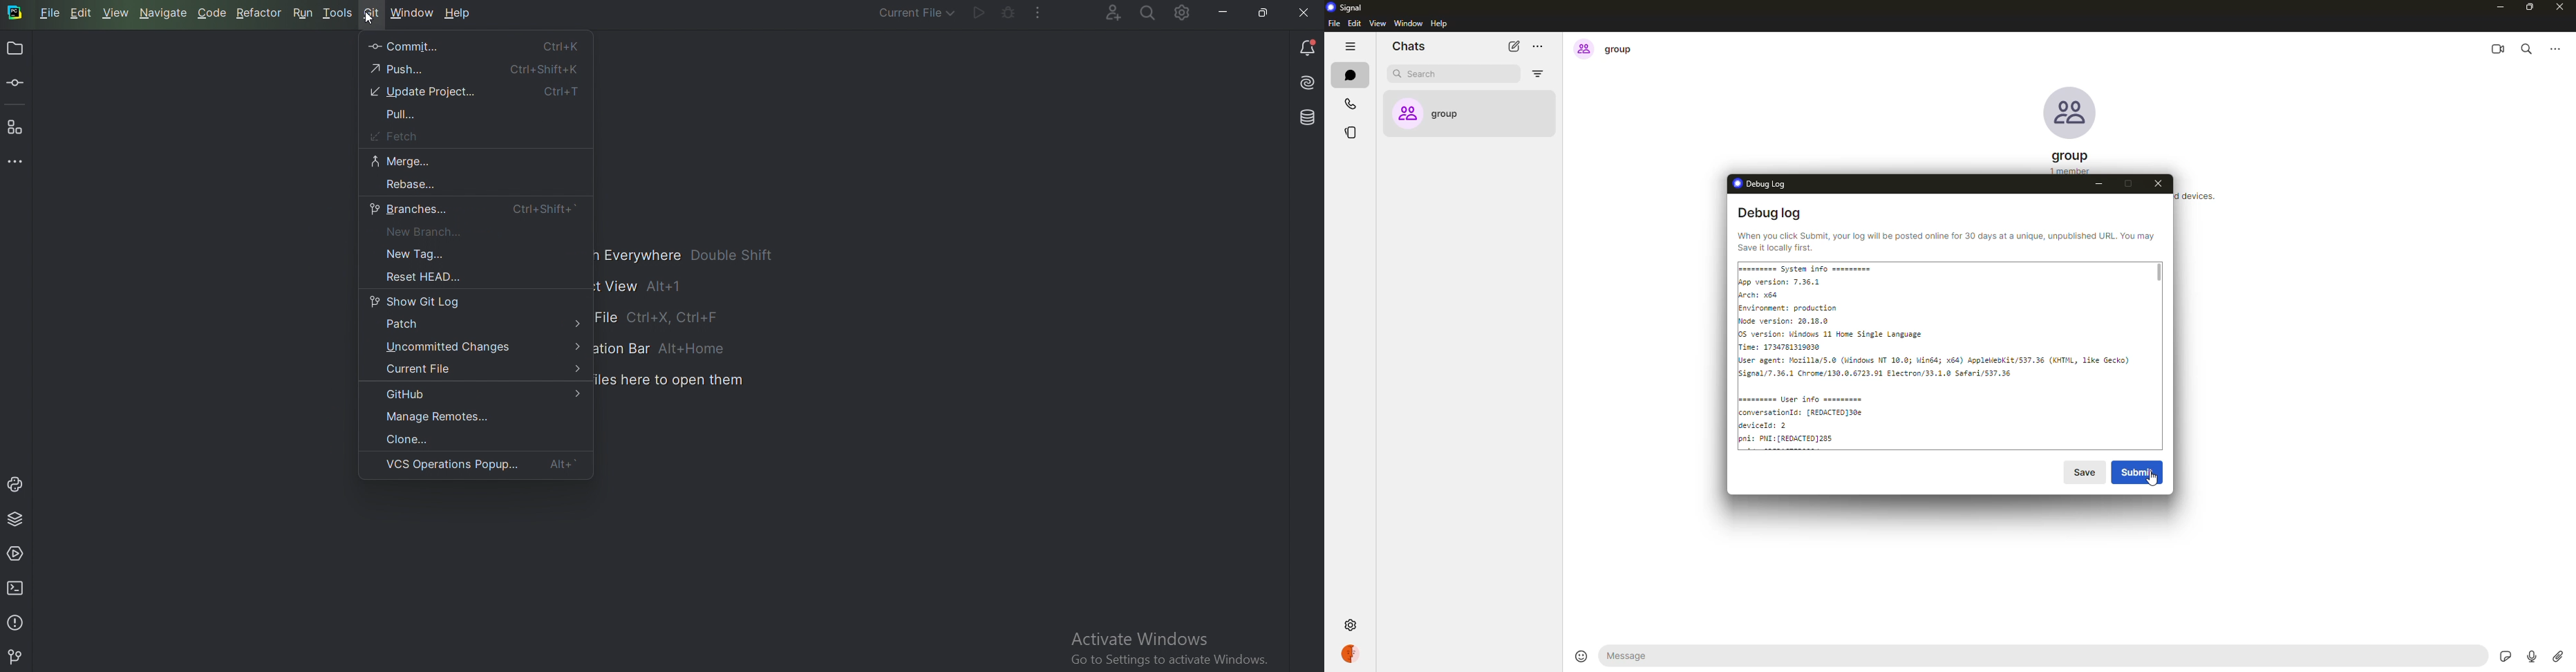 The height and width of the screenshot is (672, 2576). What do you see at coordinates (1357, 655) in the screenshot?
I see `profile` at bounding box center [1357, 655].